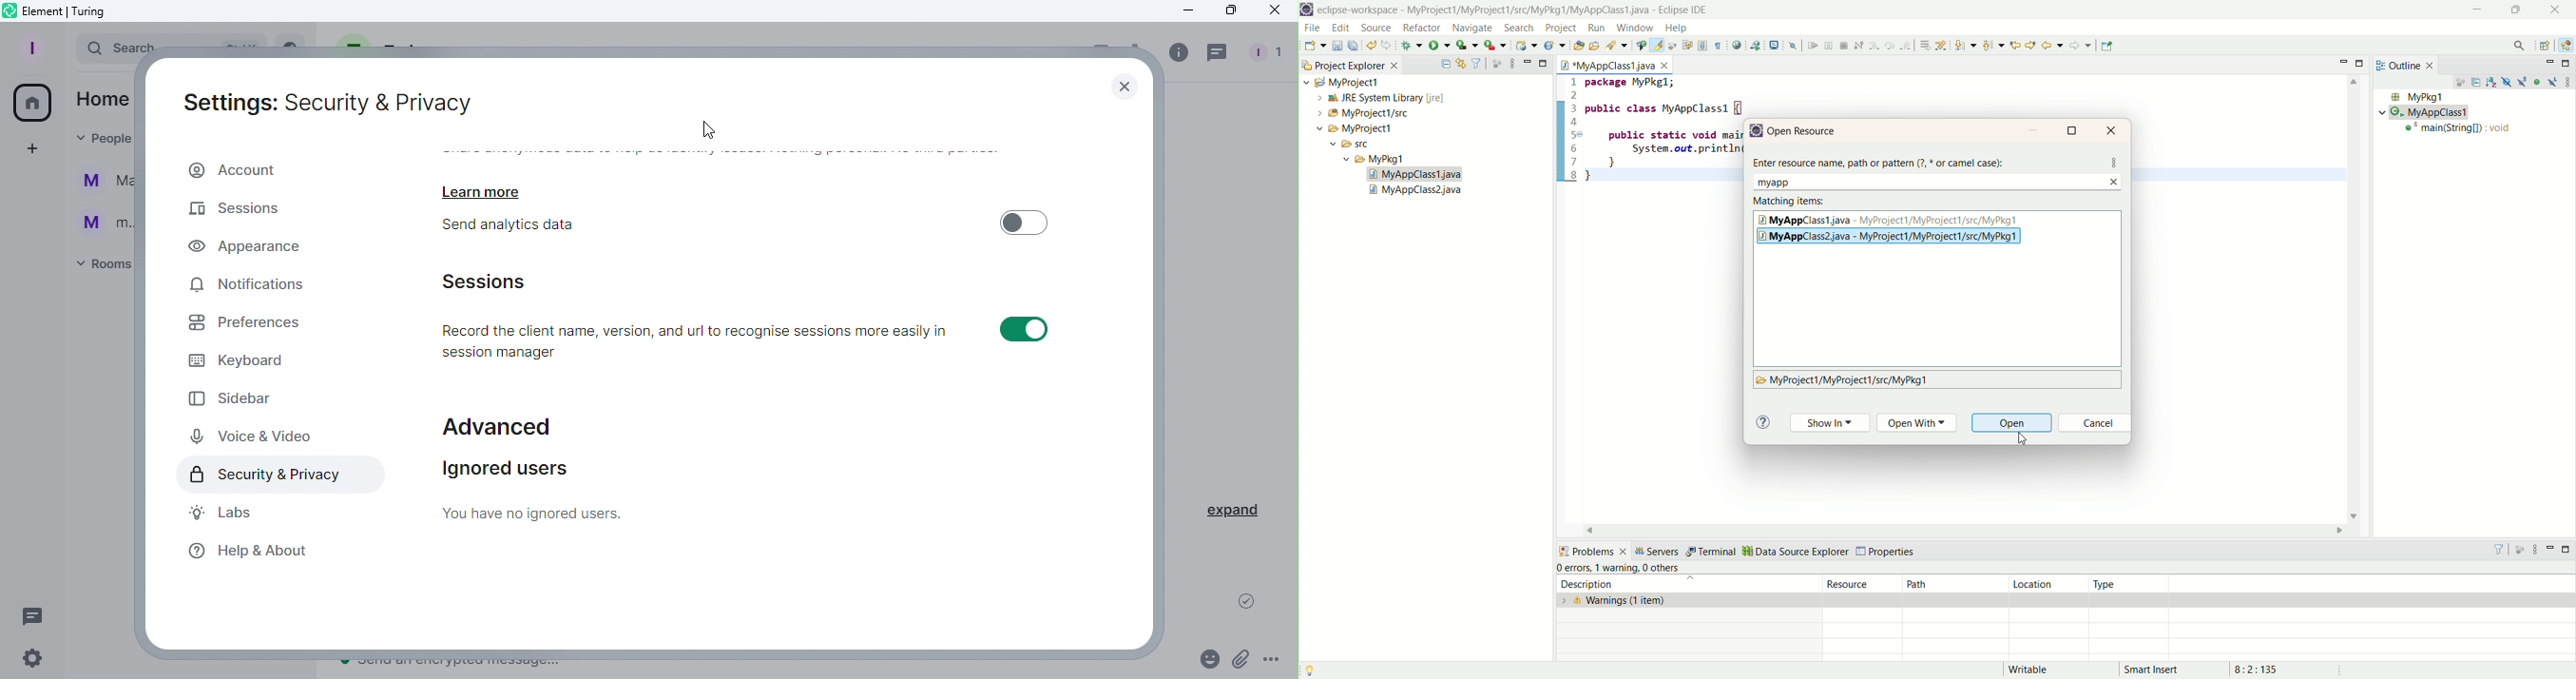 Image resolution: width=2576 pixels, height=700 pixels. What do you see at coordinates (1151, 392) in the screenshot?
I see `Scroll bar` at bounding box center [1151, 392].